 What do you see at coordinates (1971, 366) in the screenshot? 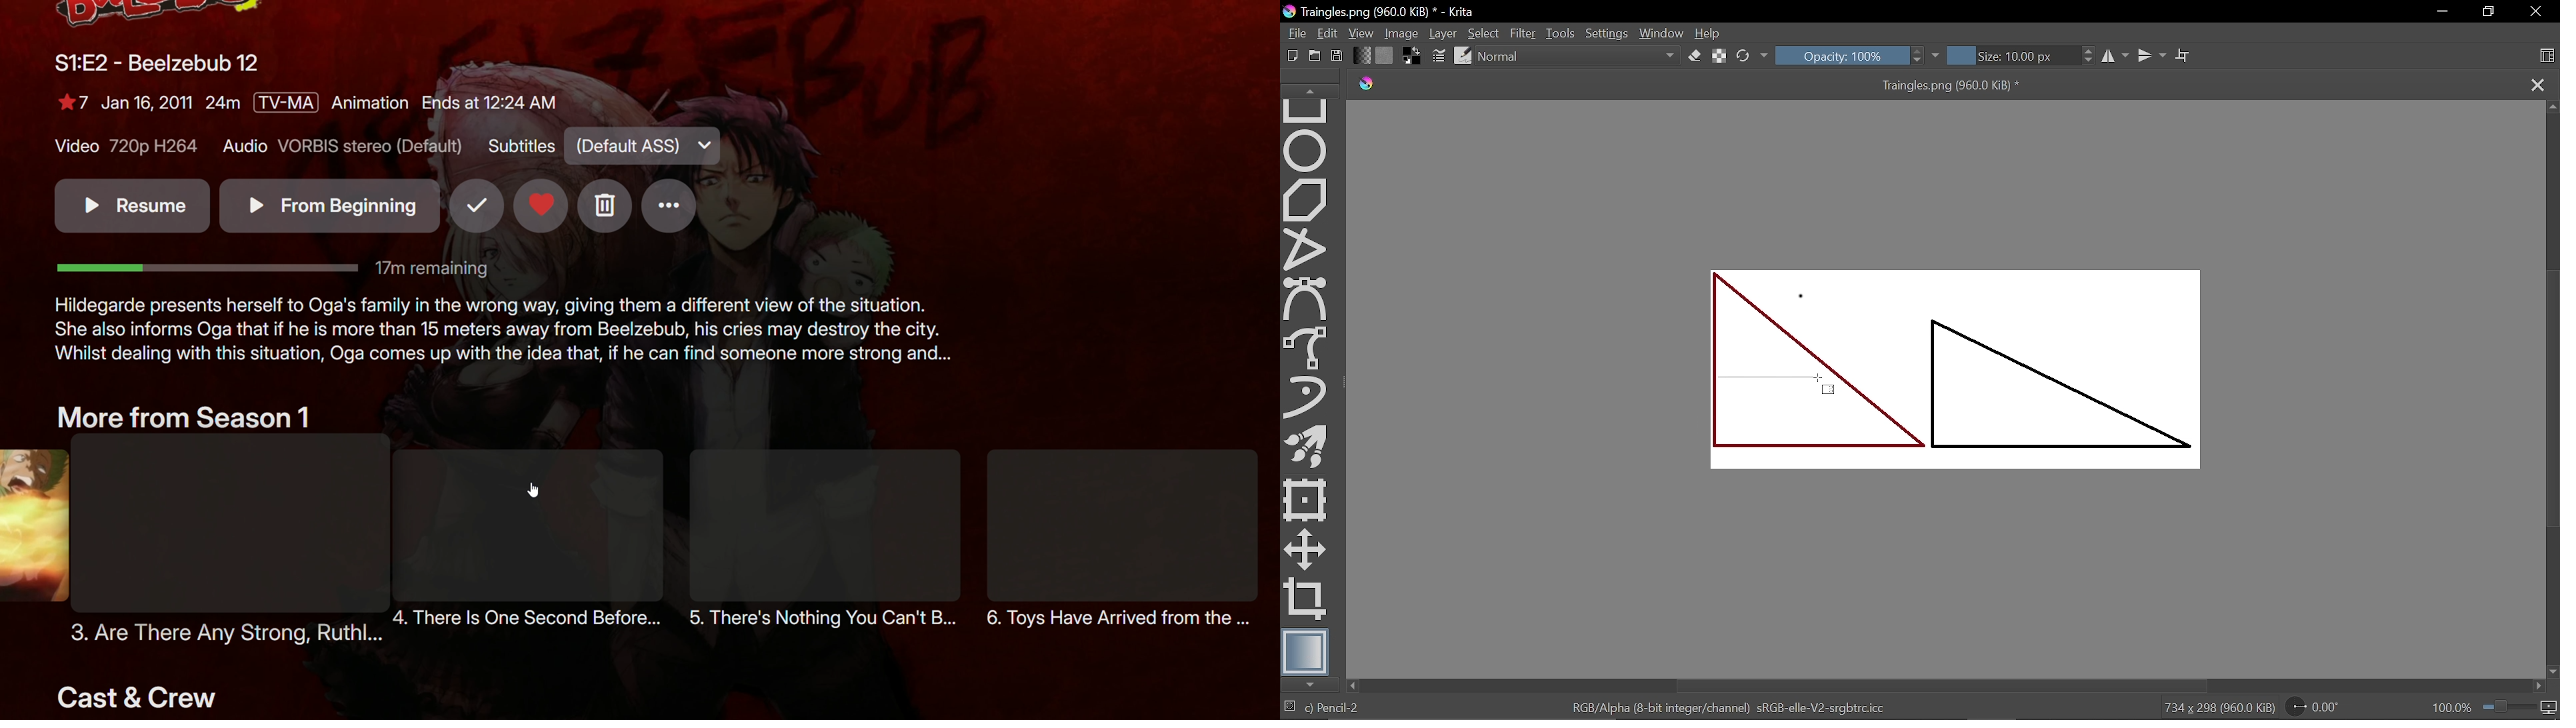
I see `Two triangles` at bounding box center [1971, 366].